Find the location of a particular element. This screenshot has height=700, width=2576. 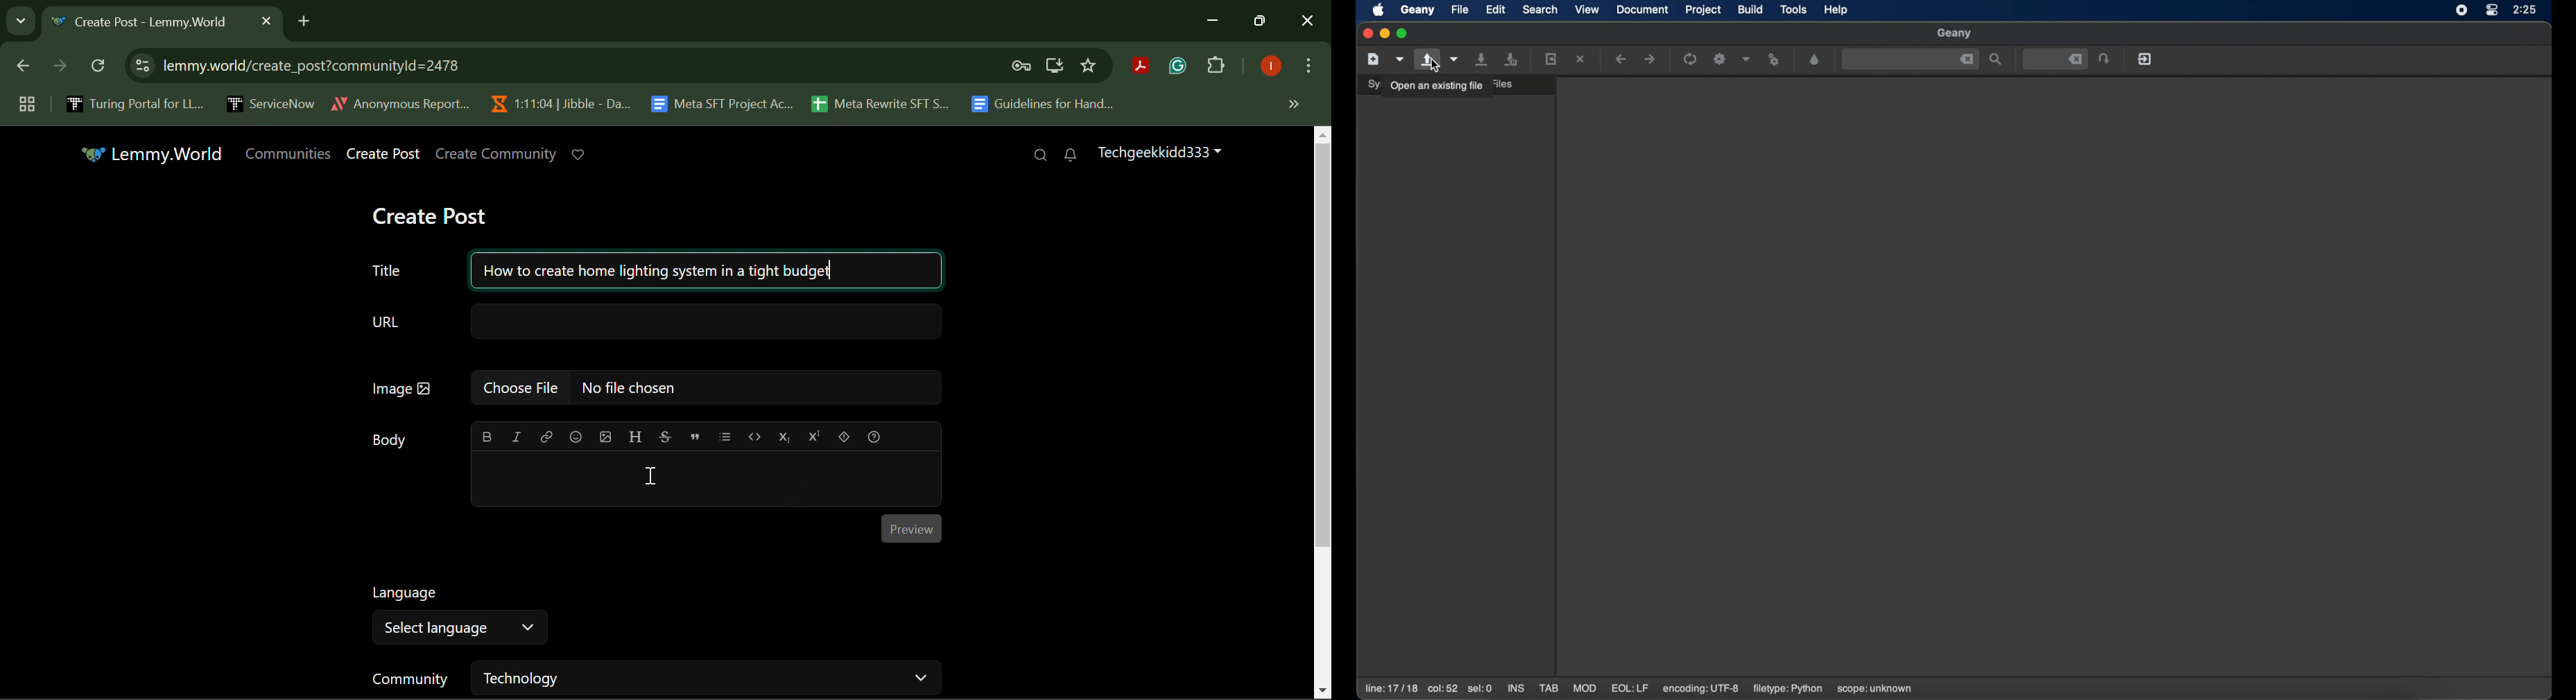

Vertical Scroll Bar is located at coordinates (1323, 413).